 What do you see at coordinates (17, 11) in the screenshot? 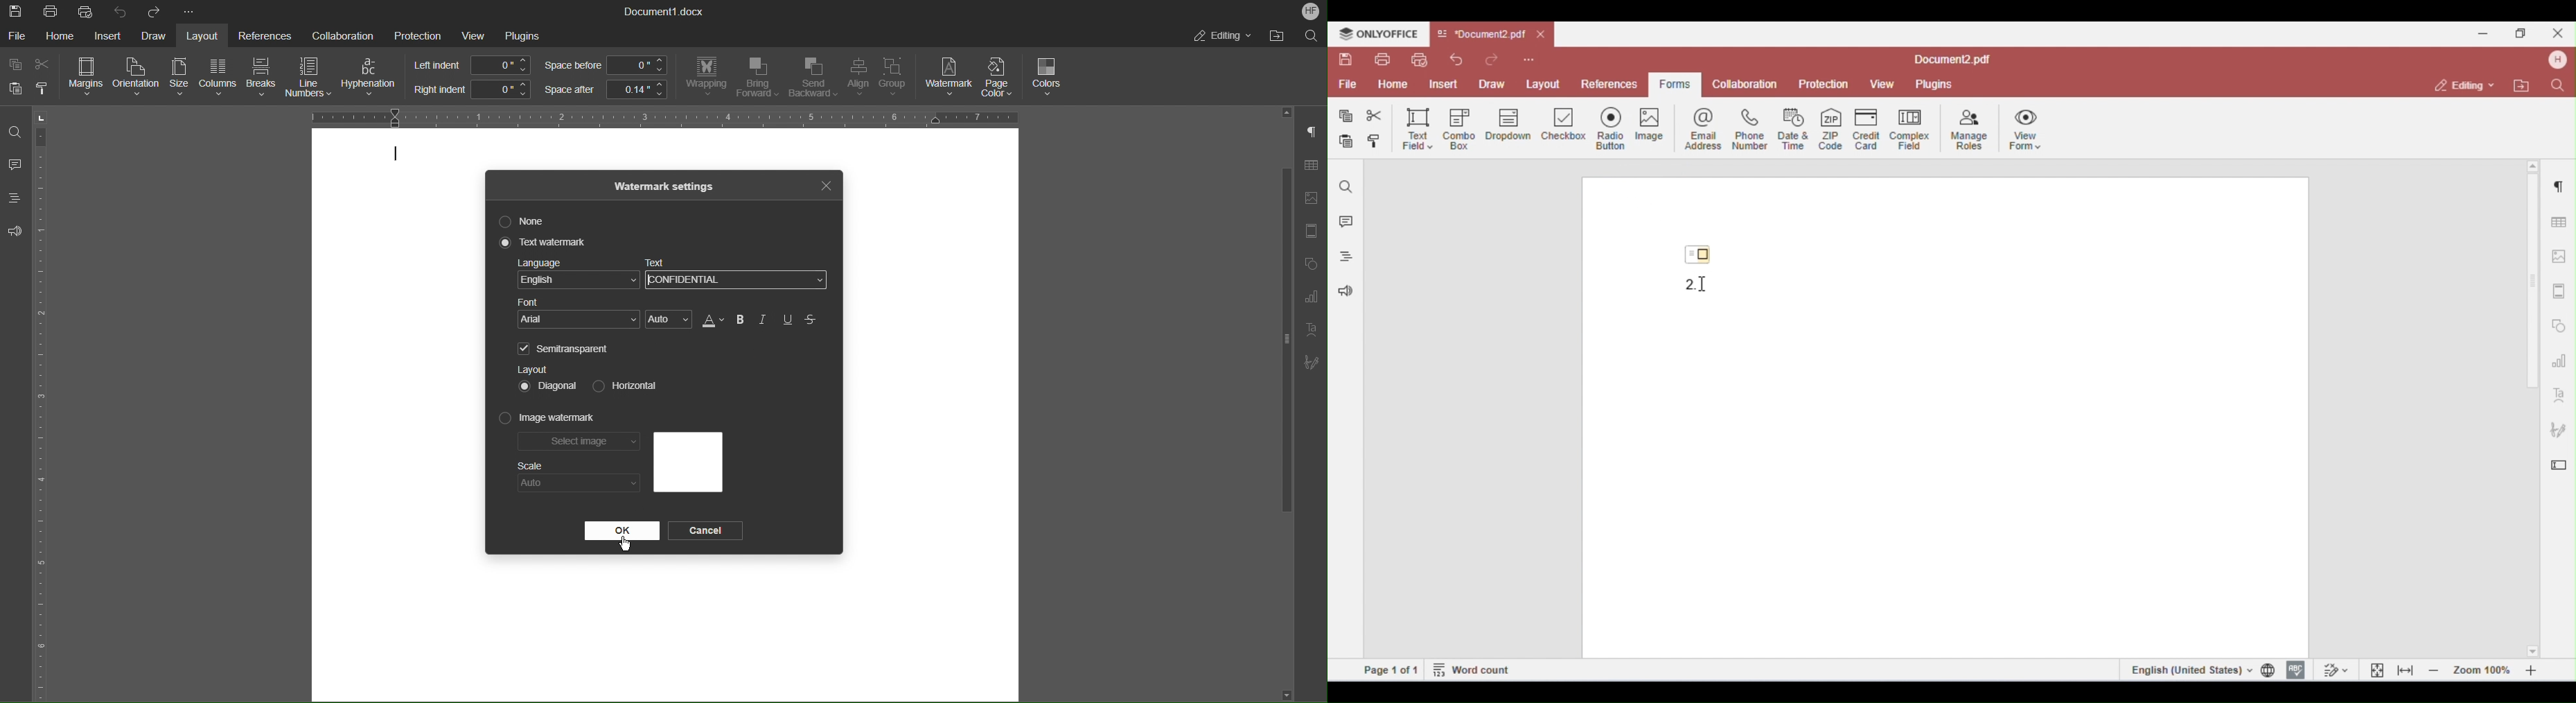
I see `Save` at bounding box center [17, 11].